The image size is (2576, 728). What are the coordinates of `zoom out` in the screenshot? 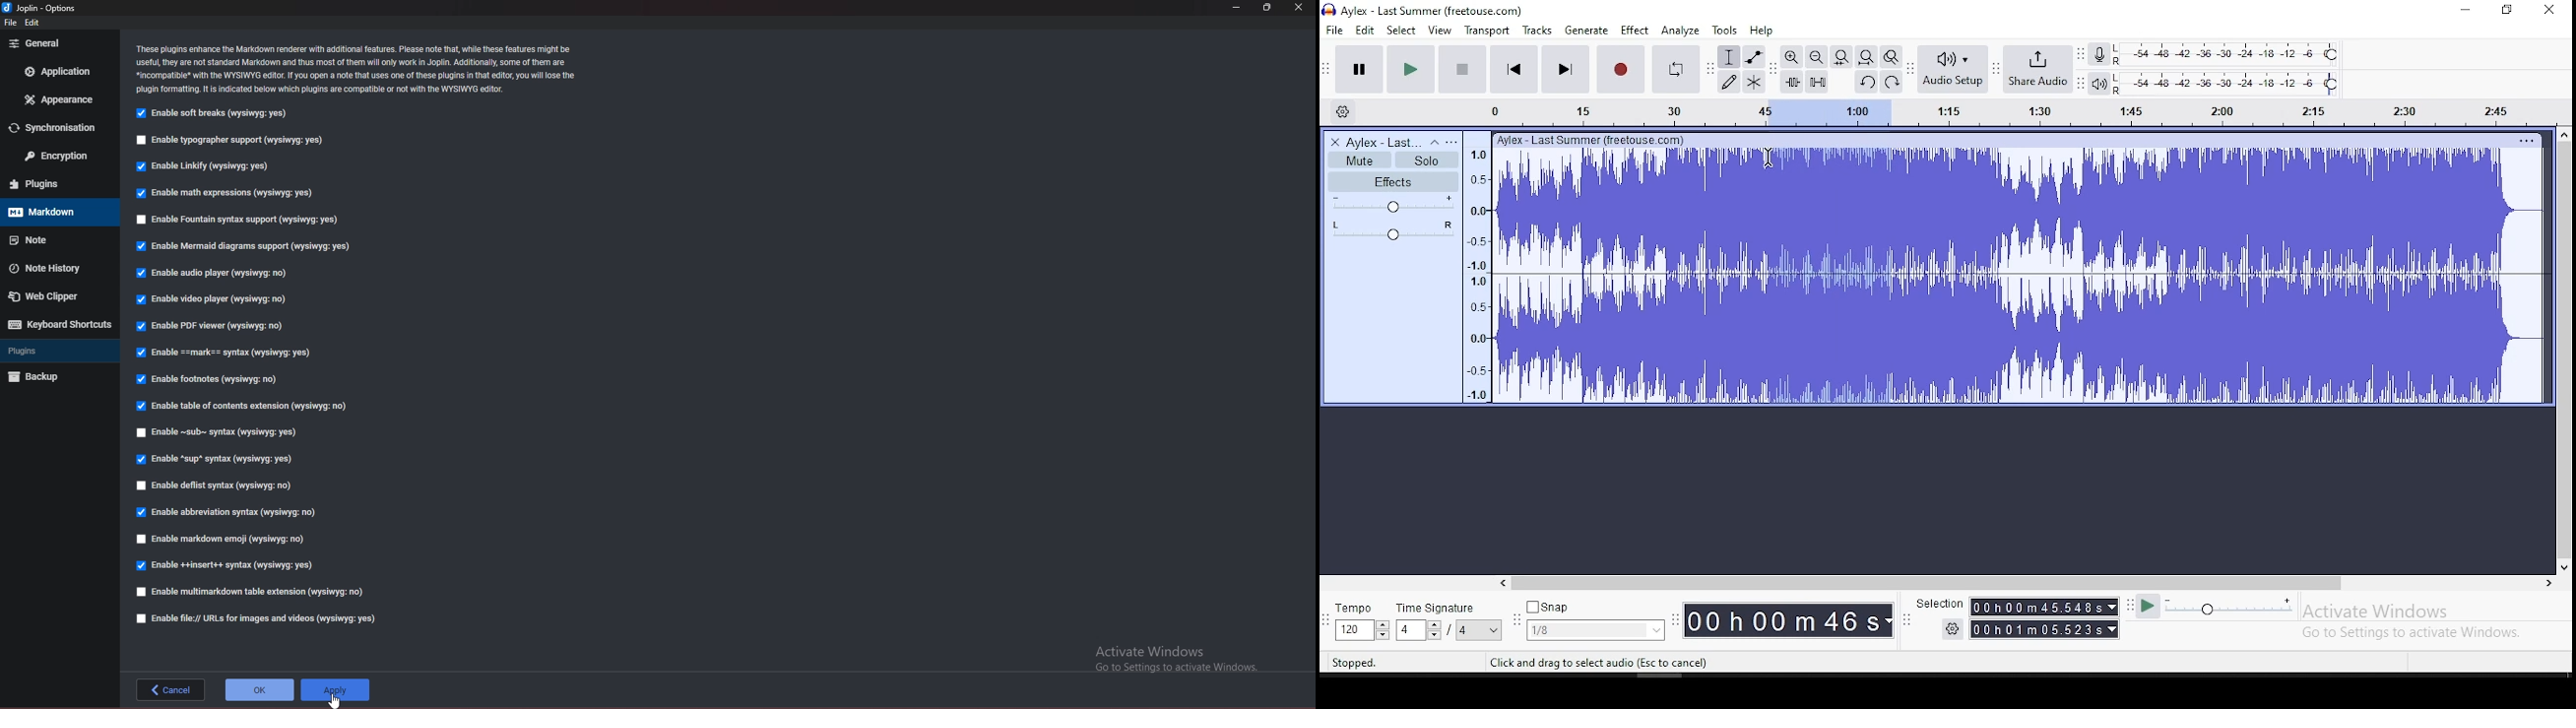 It's located at (1815, 56).